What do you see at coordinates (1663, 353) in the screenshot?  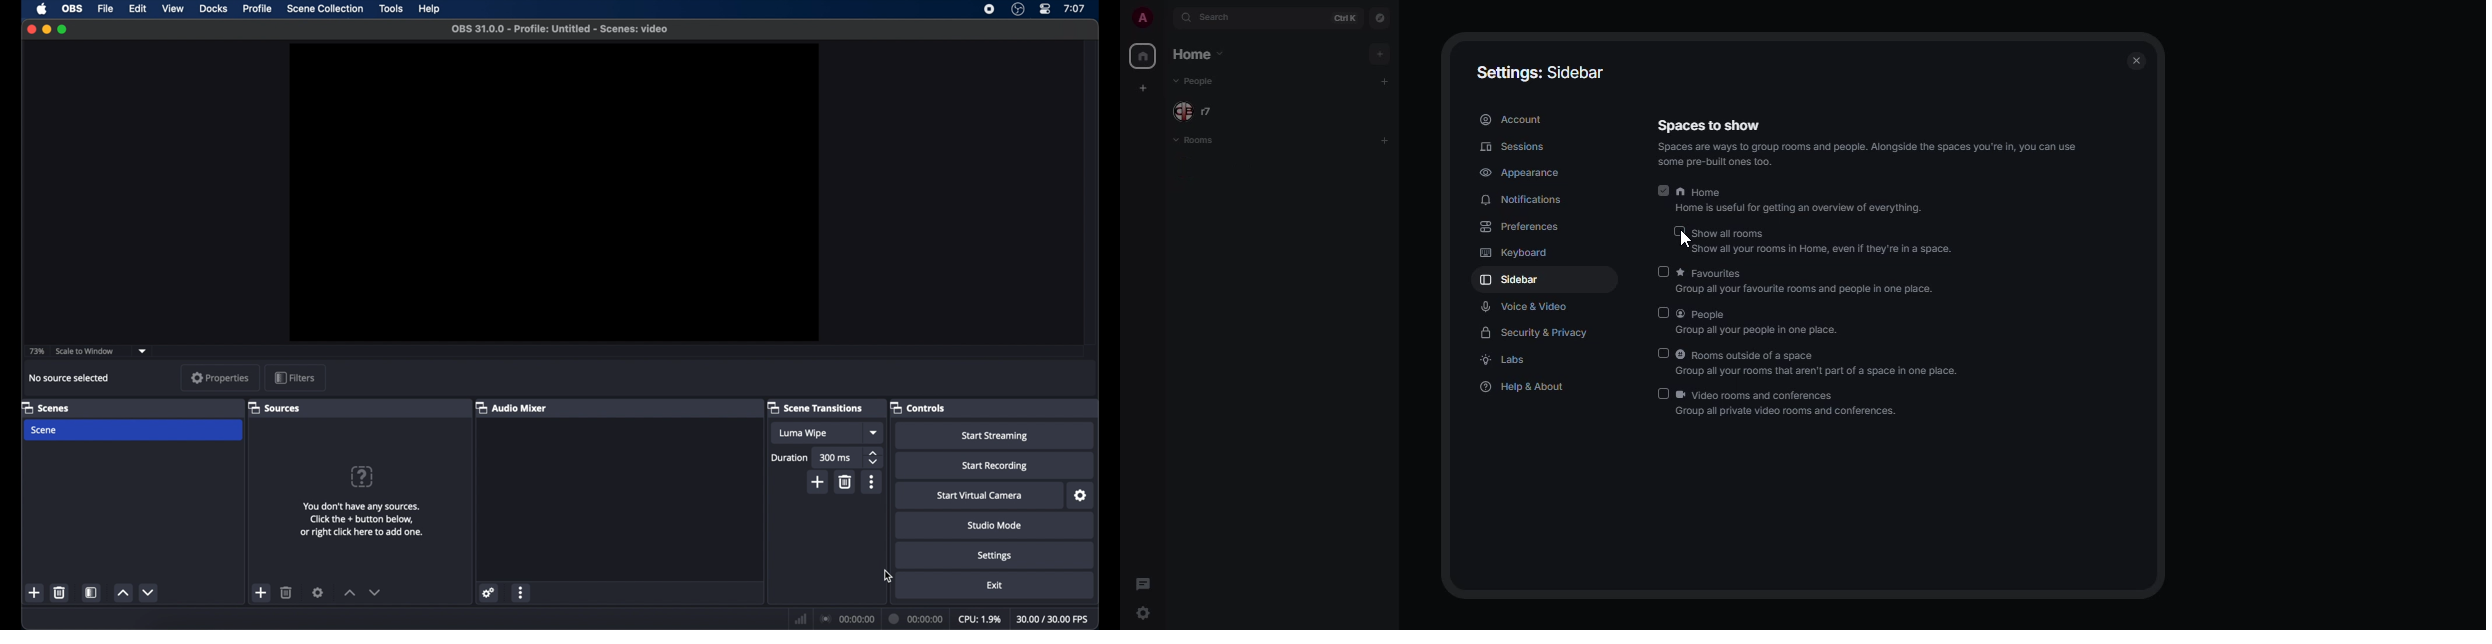 I see `disabled` at bounding box center [1663, 353].